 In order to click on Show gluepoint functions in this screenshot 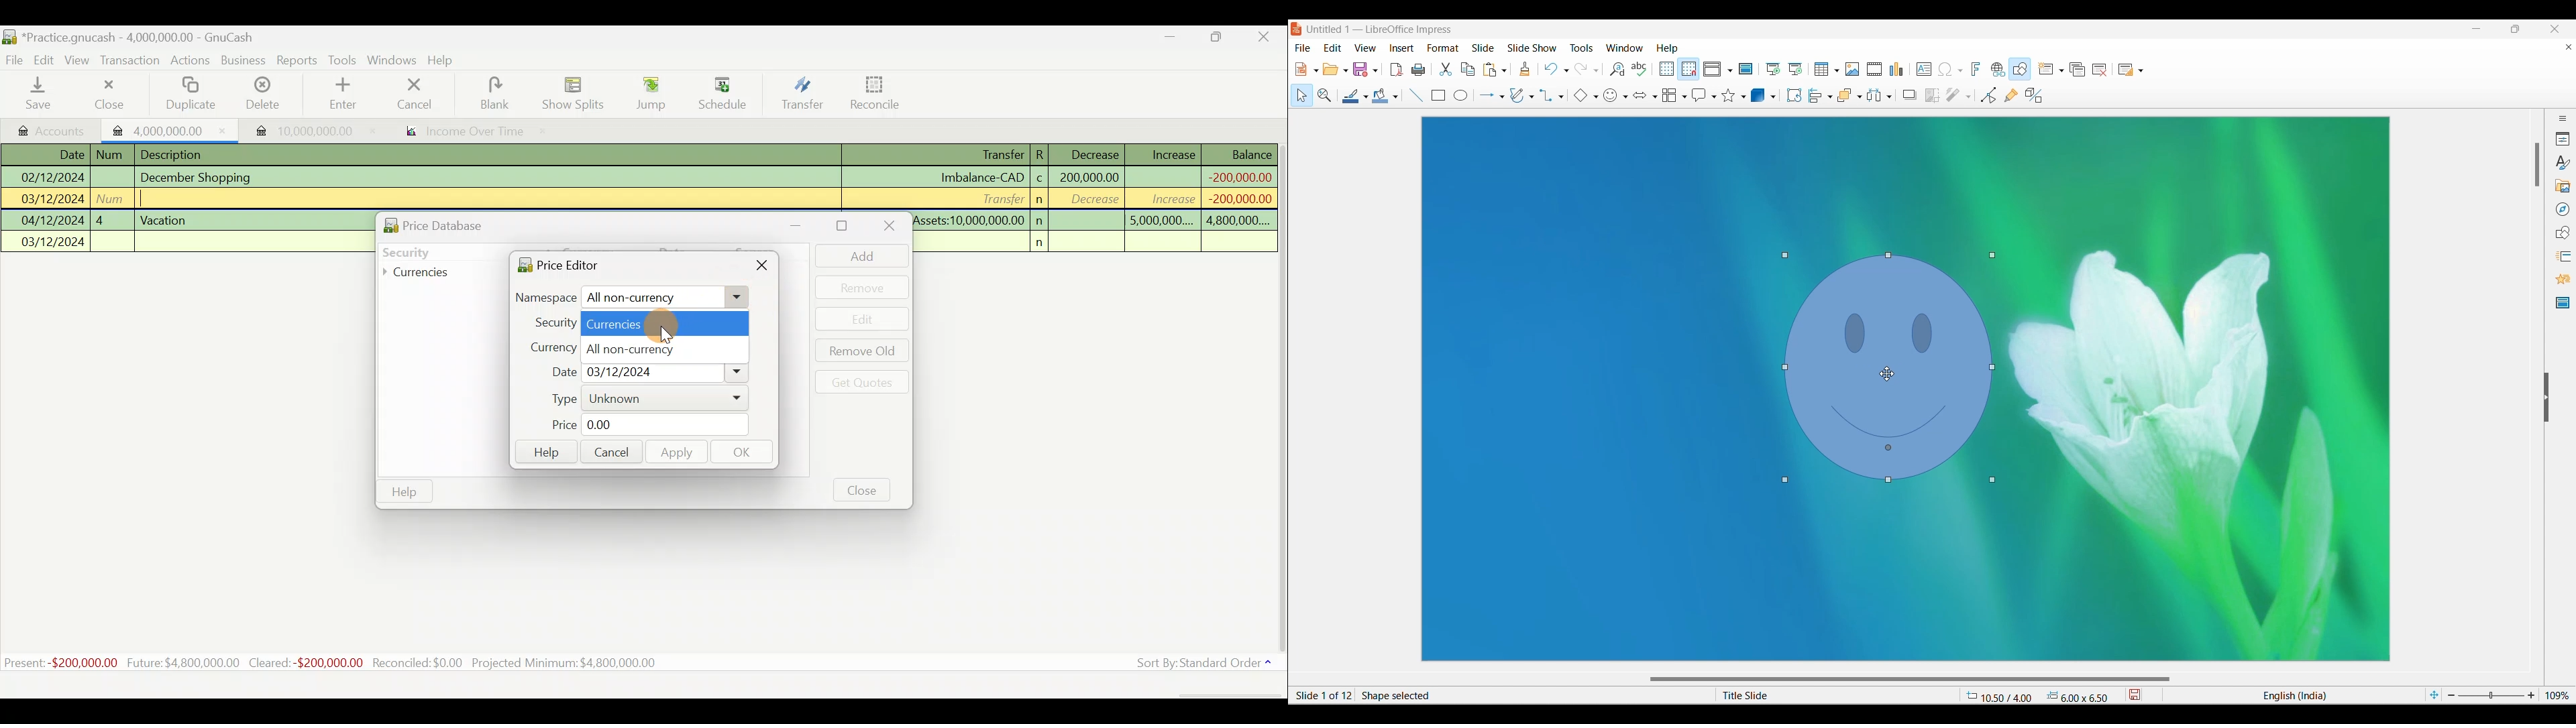, I will do `click(2011, 95)`.